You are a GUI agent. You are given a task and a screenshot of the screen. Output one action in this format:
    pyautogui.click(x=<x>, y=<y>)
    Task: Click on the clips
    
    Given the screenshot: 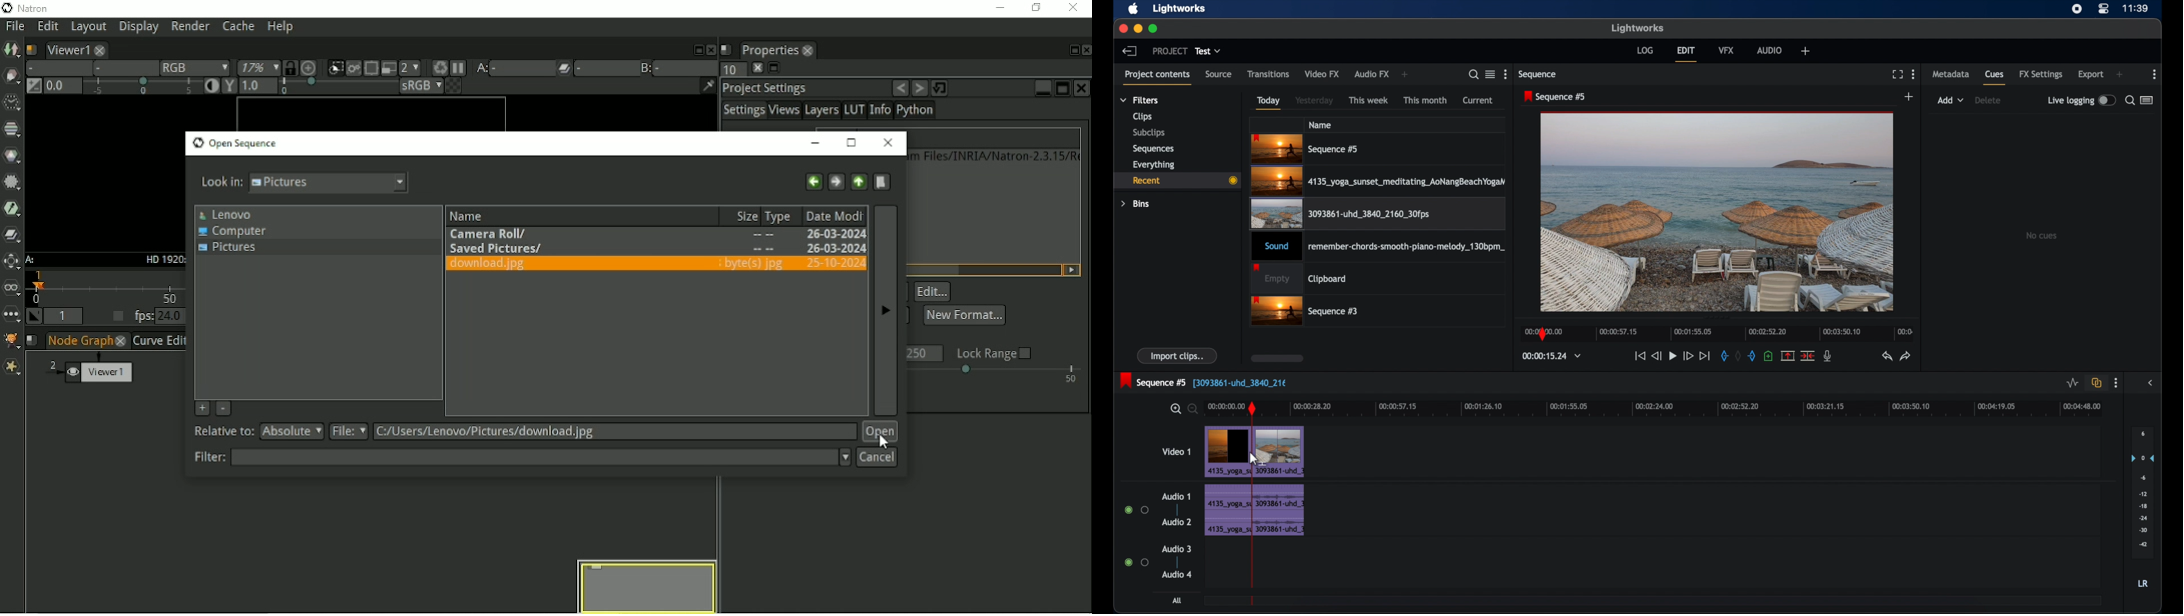 What is the action you would take?
    pyautogui.click(x=1143, y=117)
    